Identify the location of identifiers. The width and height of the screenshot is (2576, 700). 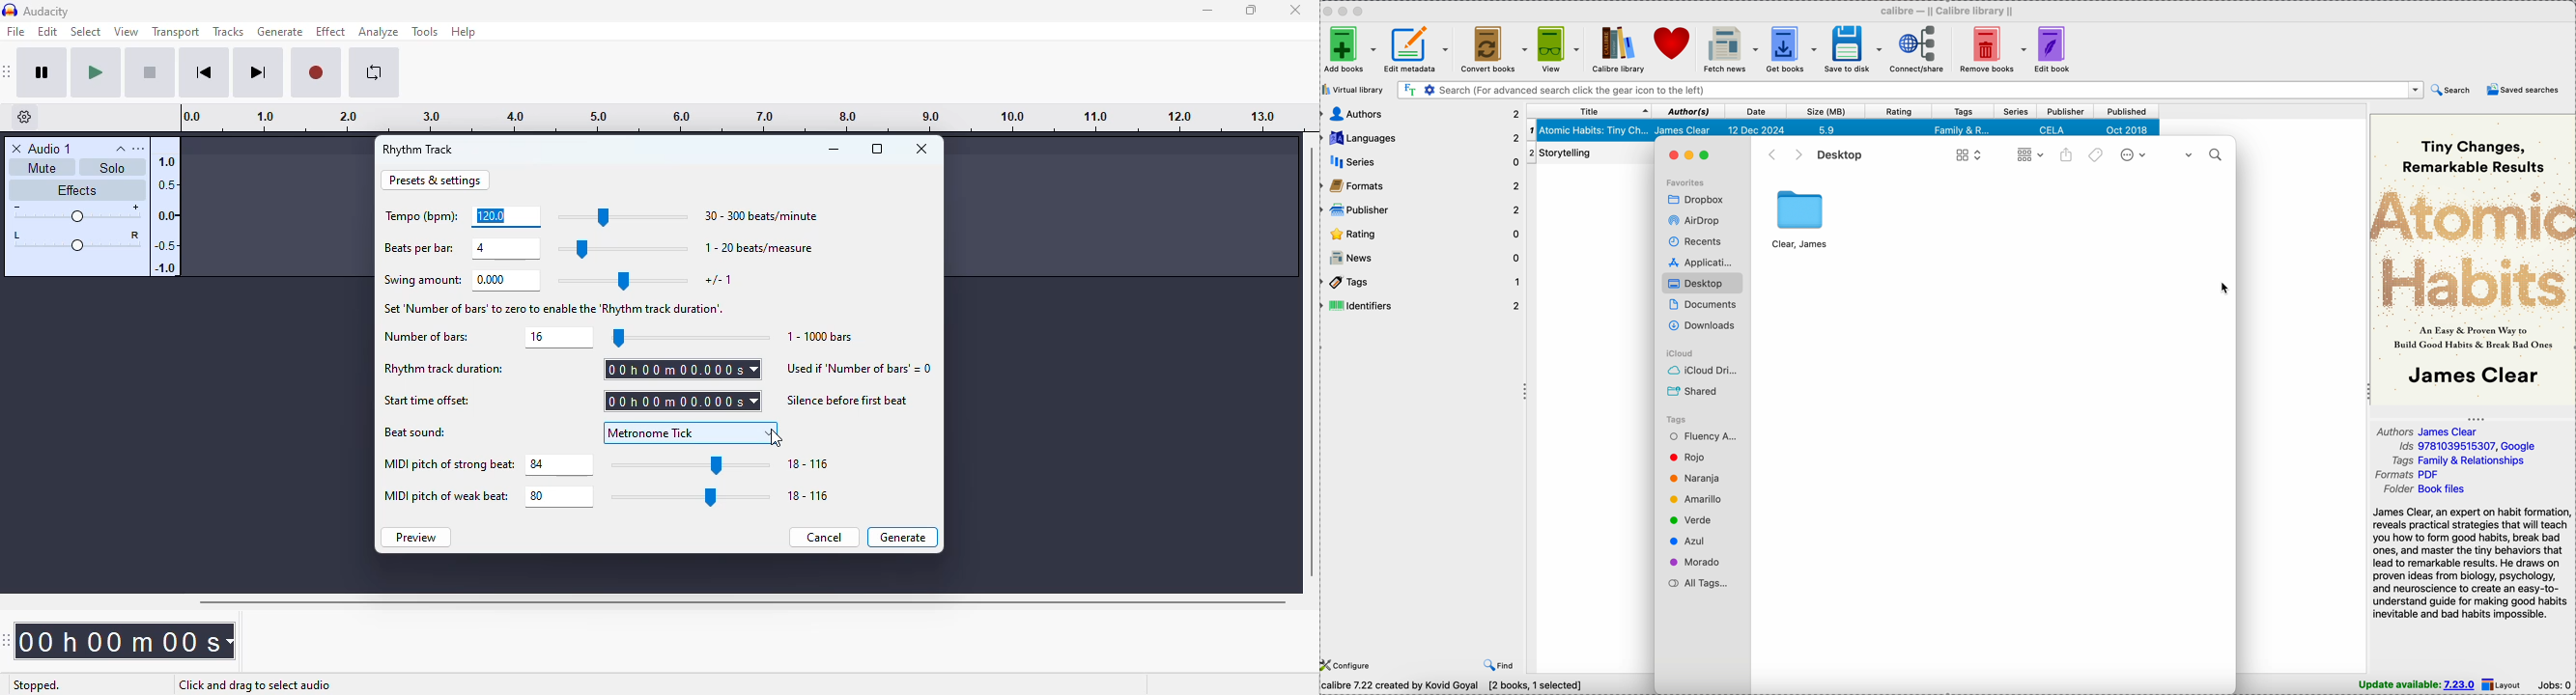
(1423, 306).